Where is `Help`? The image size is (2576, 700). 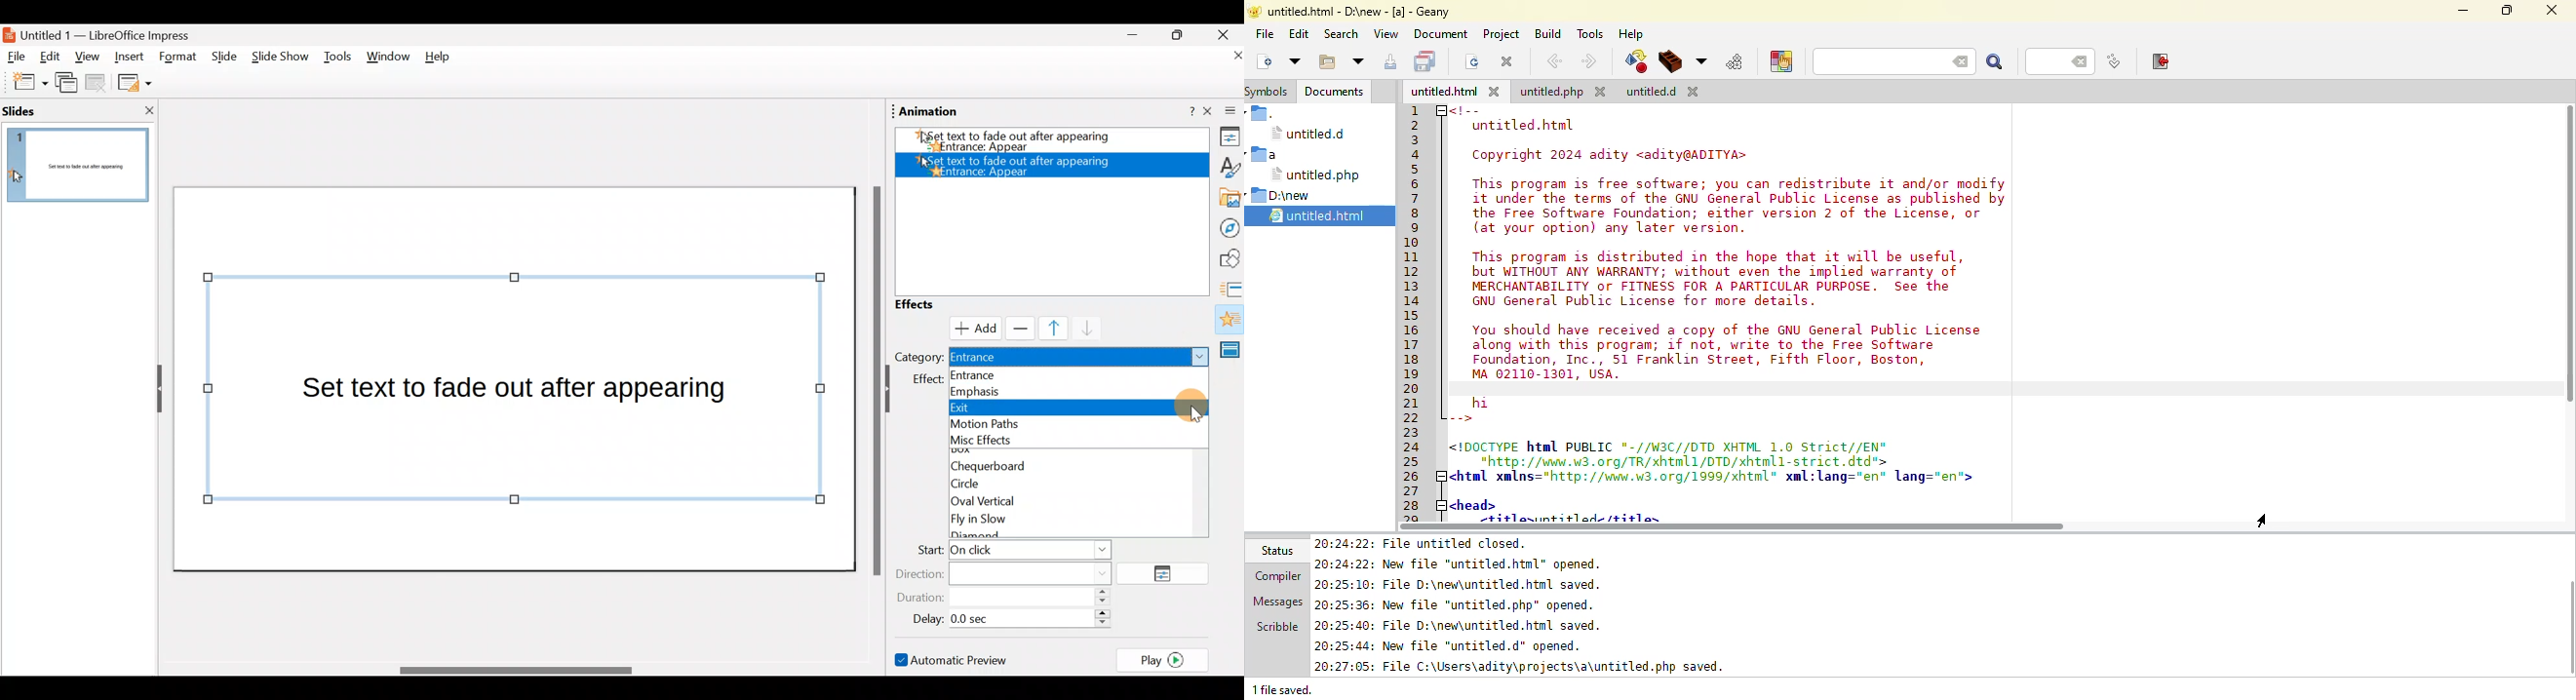 Help is located at coordinates (1183, 112).